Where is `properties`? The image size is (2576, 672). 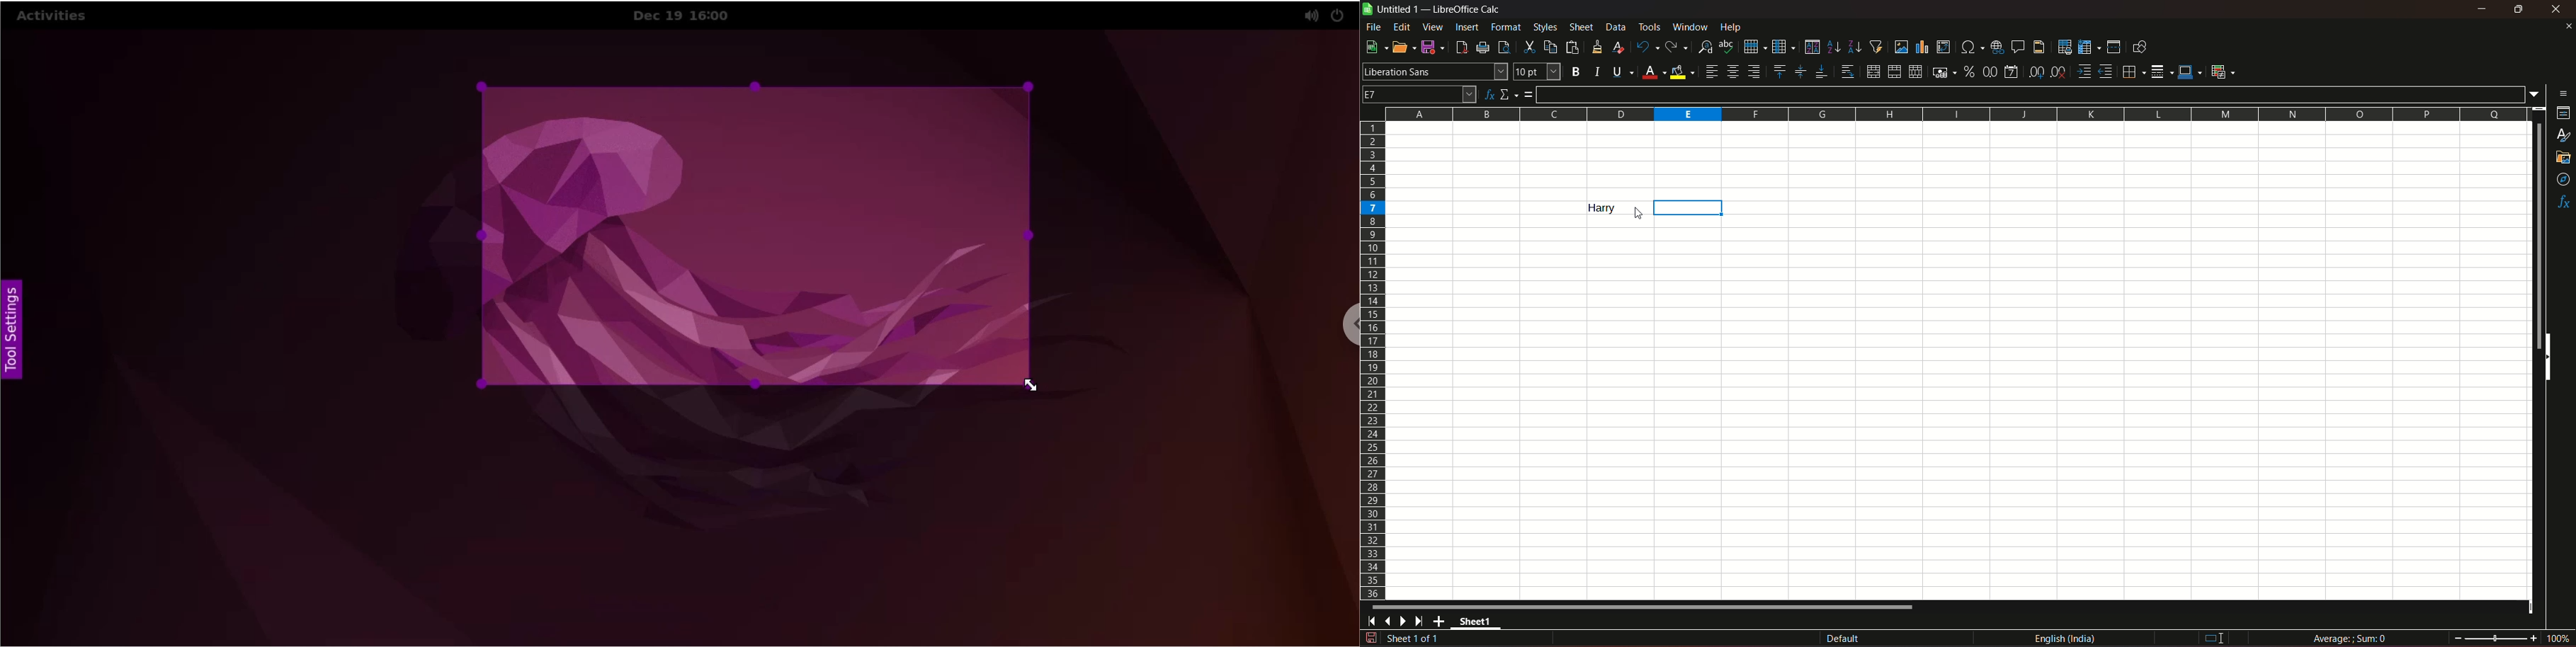
properties is located at coordinates (2563, 114).